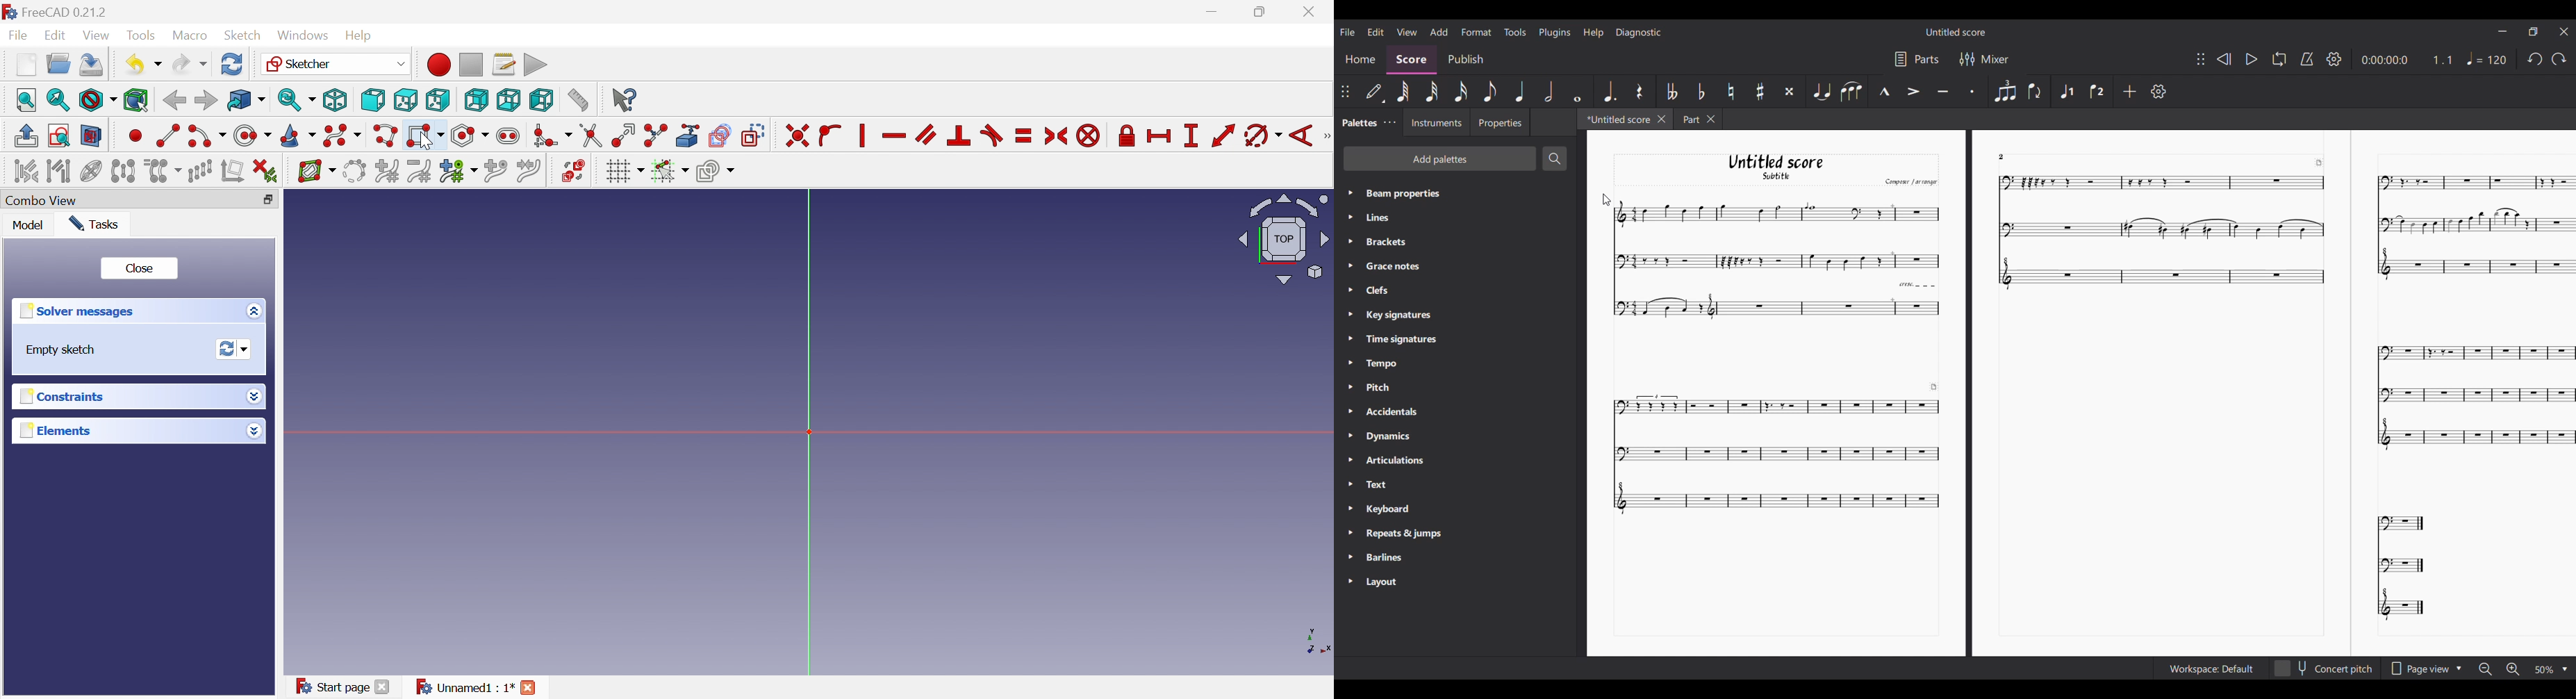 The height and width of the screenshot is (700, 2576). Describe the element at coordinates (1285, 240) in the screenshot. I see `Viewing angle` at that location.